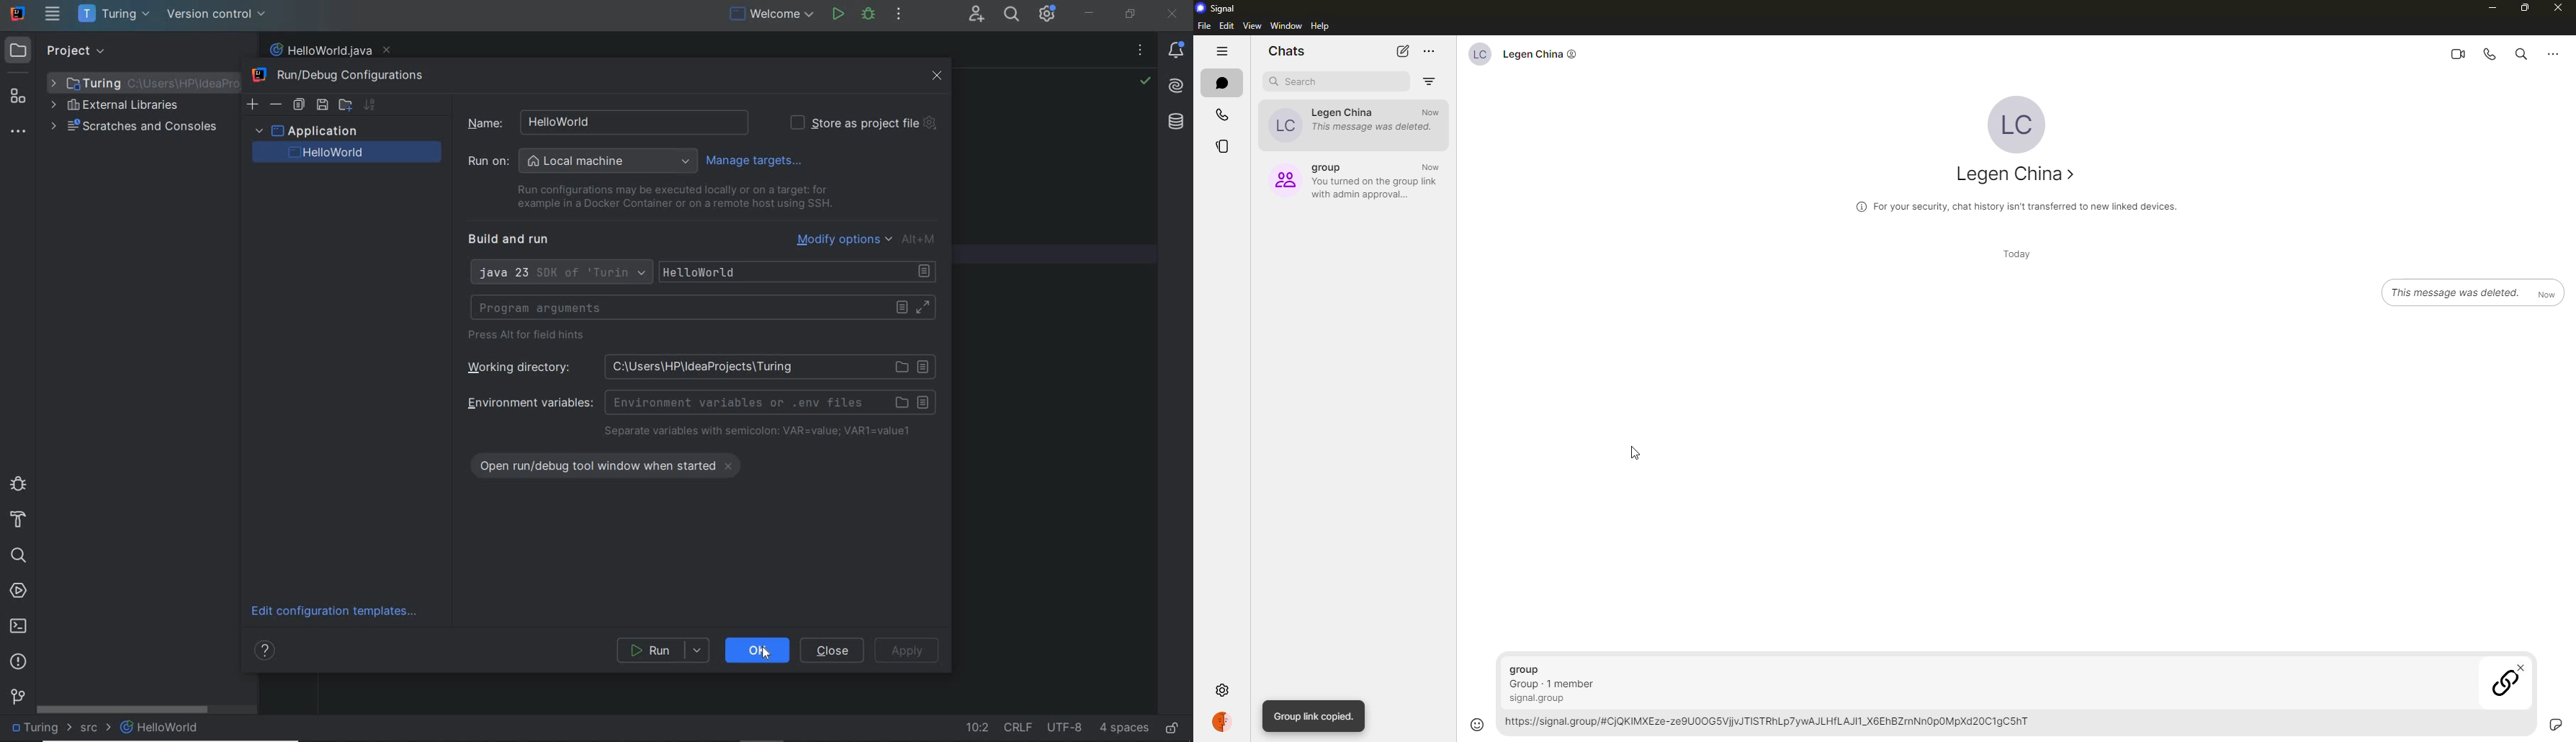 The height and width of the screenshot is (756, 2576). Describe the element at coordinates (2015, 205) in the screenshot. I see `info` at that location.